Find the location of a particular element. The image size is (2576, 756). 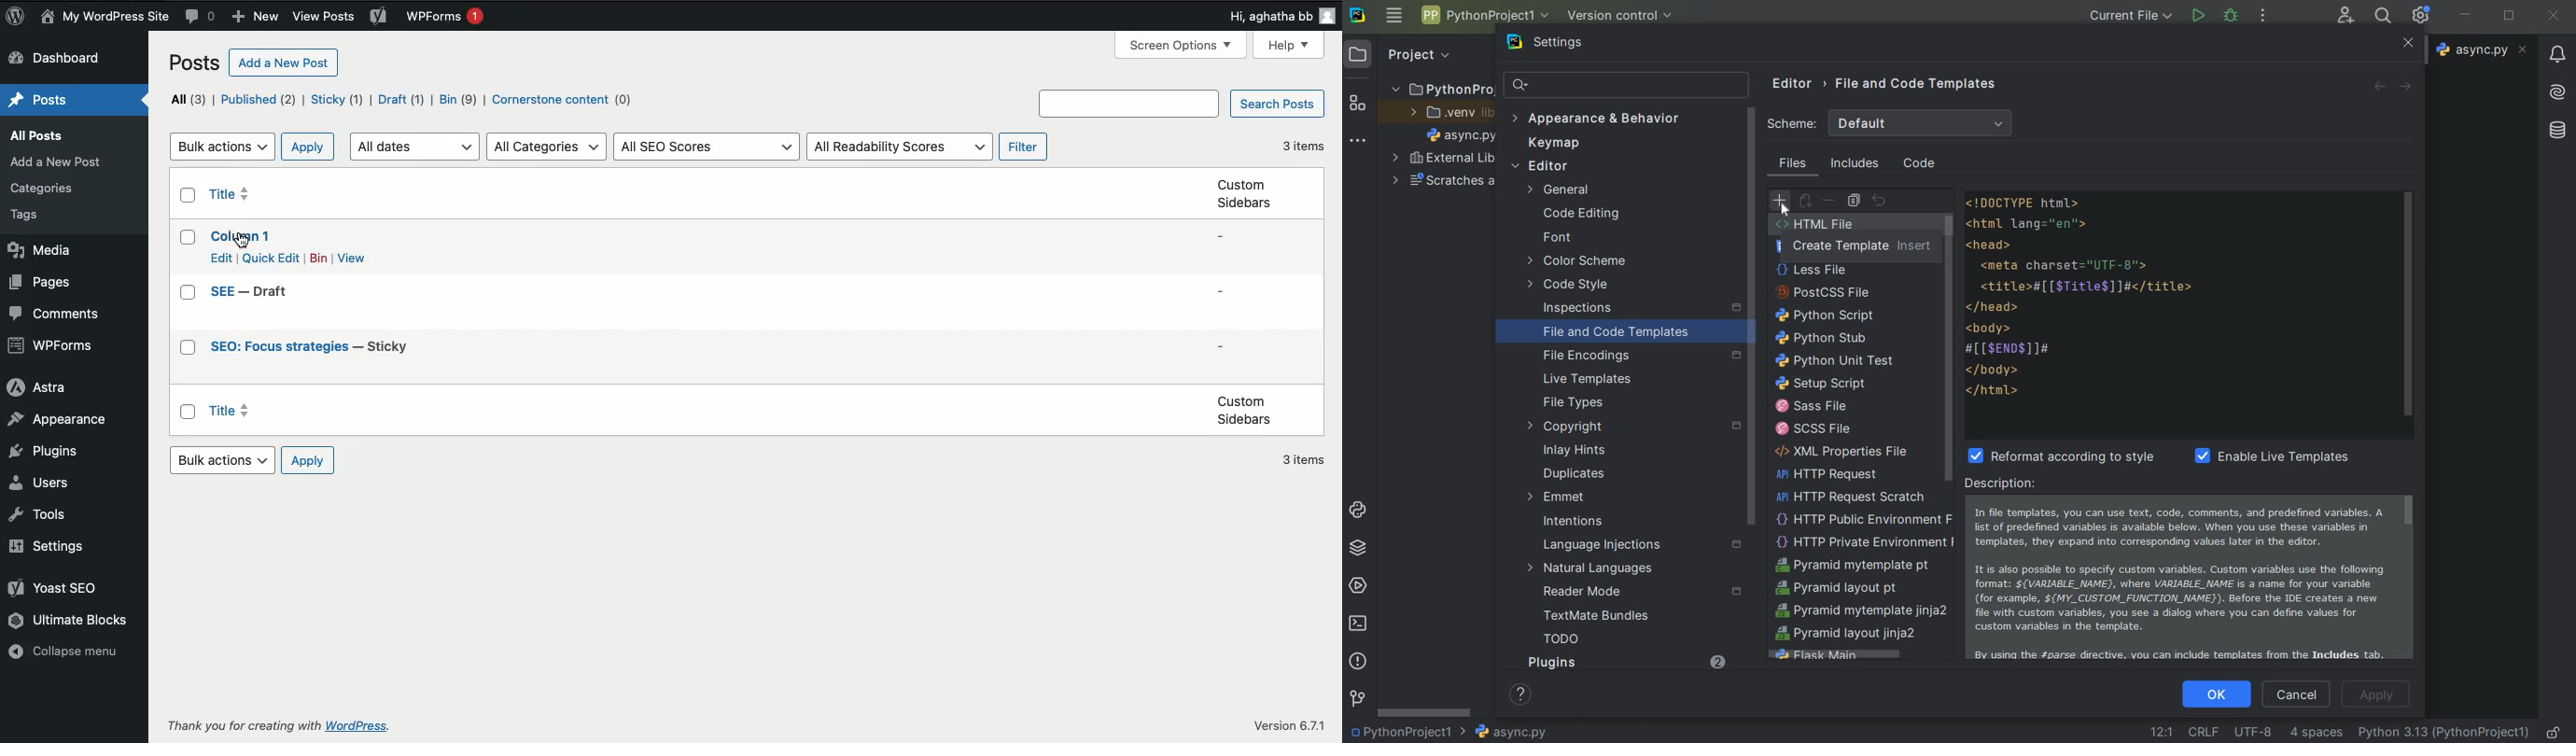

Checkbox is located at coordinates (189, 347).